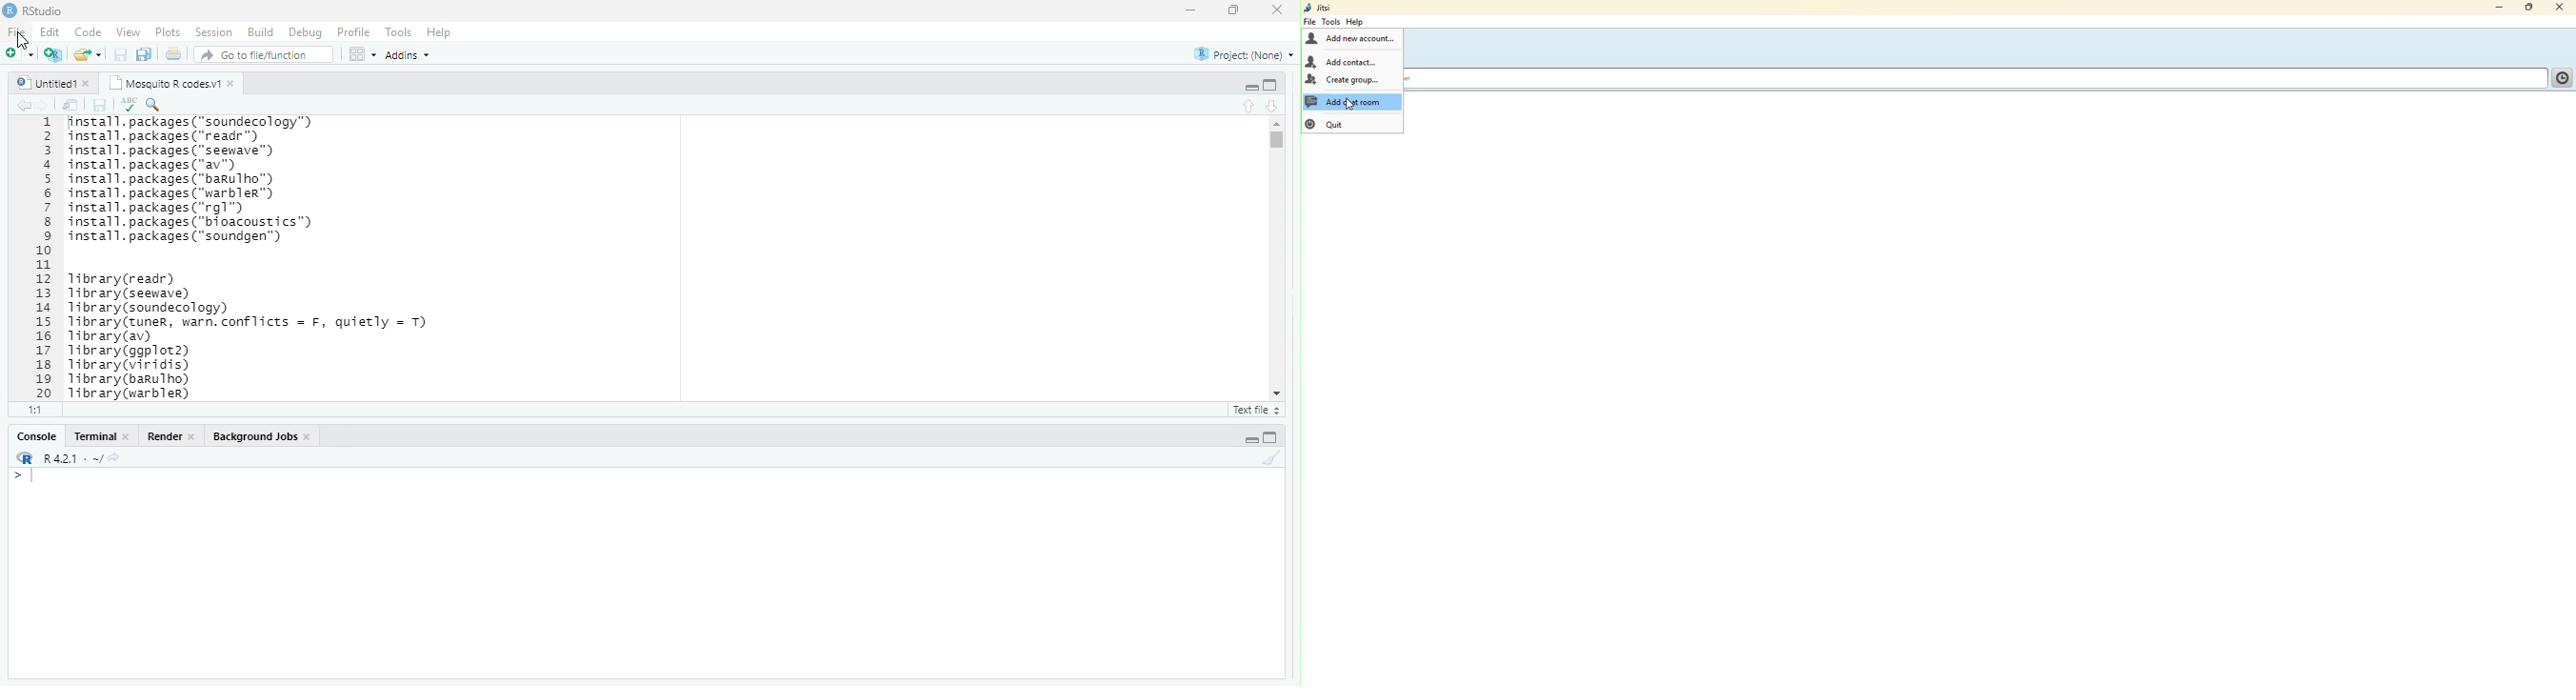  What do you see at coordinates (256, 436) in the screenshot?
I see `Background Jobs` at bounding box center [256, 436].